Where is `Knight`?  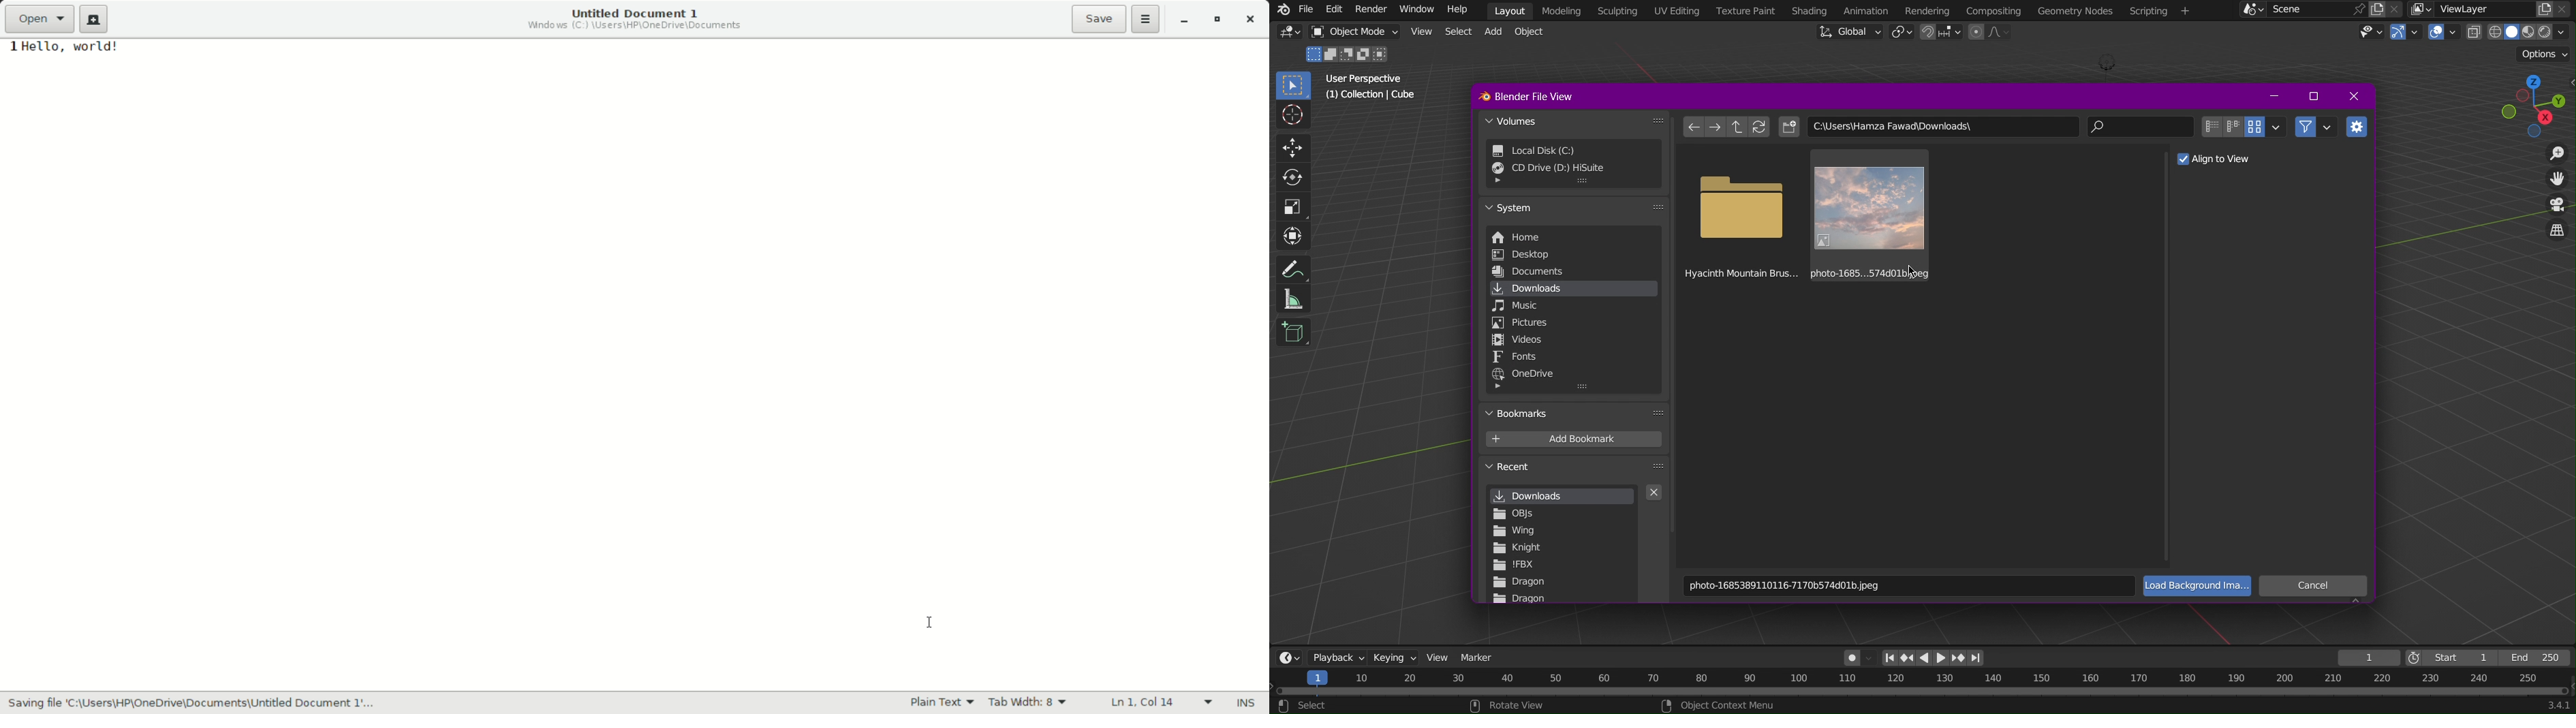 Knight is located at coordinates (1517, 548).